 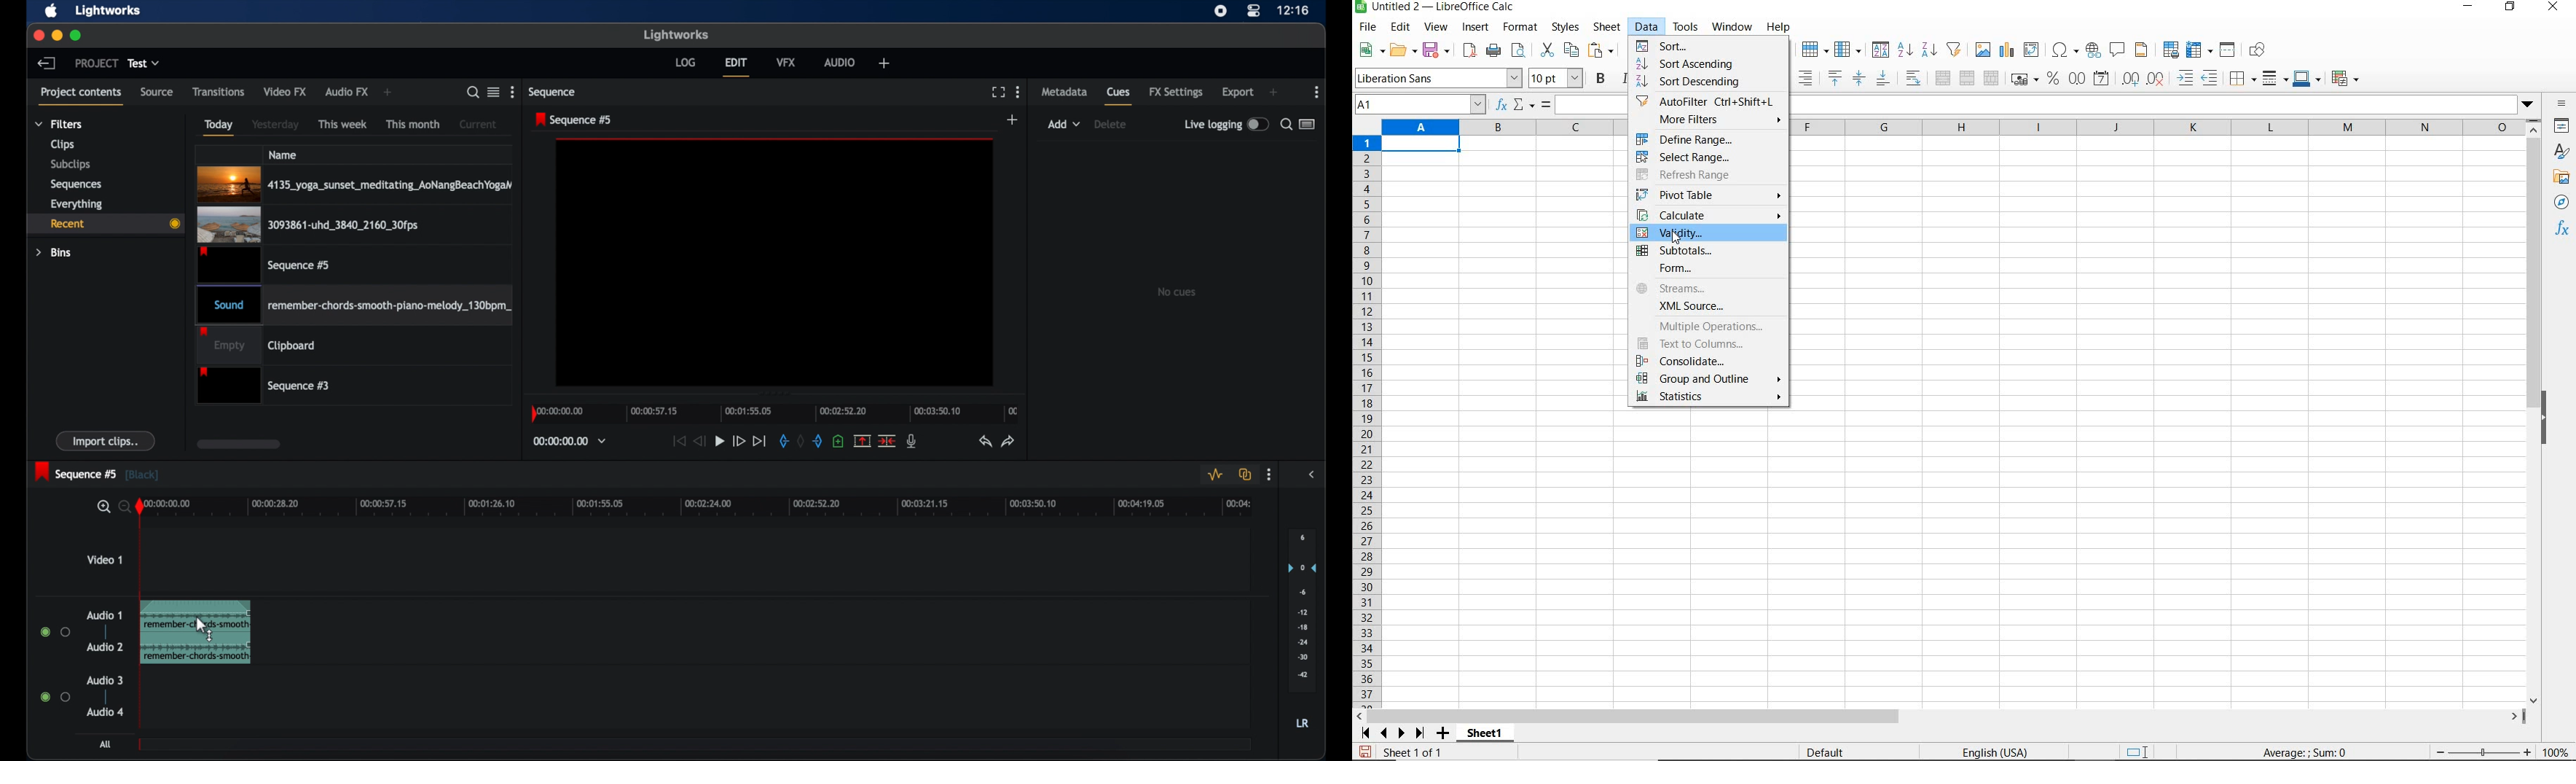 What do you see at coordinates (1943, 79) in the screenshot?
I see `merge and center or unmerge cells` at bounding box center [1943, 79].